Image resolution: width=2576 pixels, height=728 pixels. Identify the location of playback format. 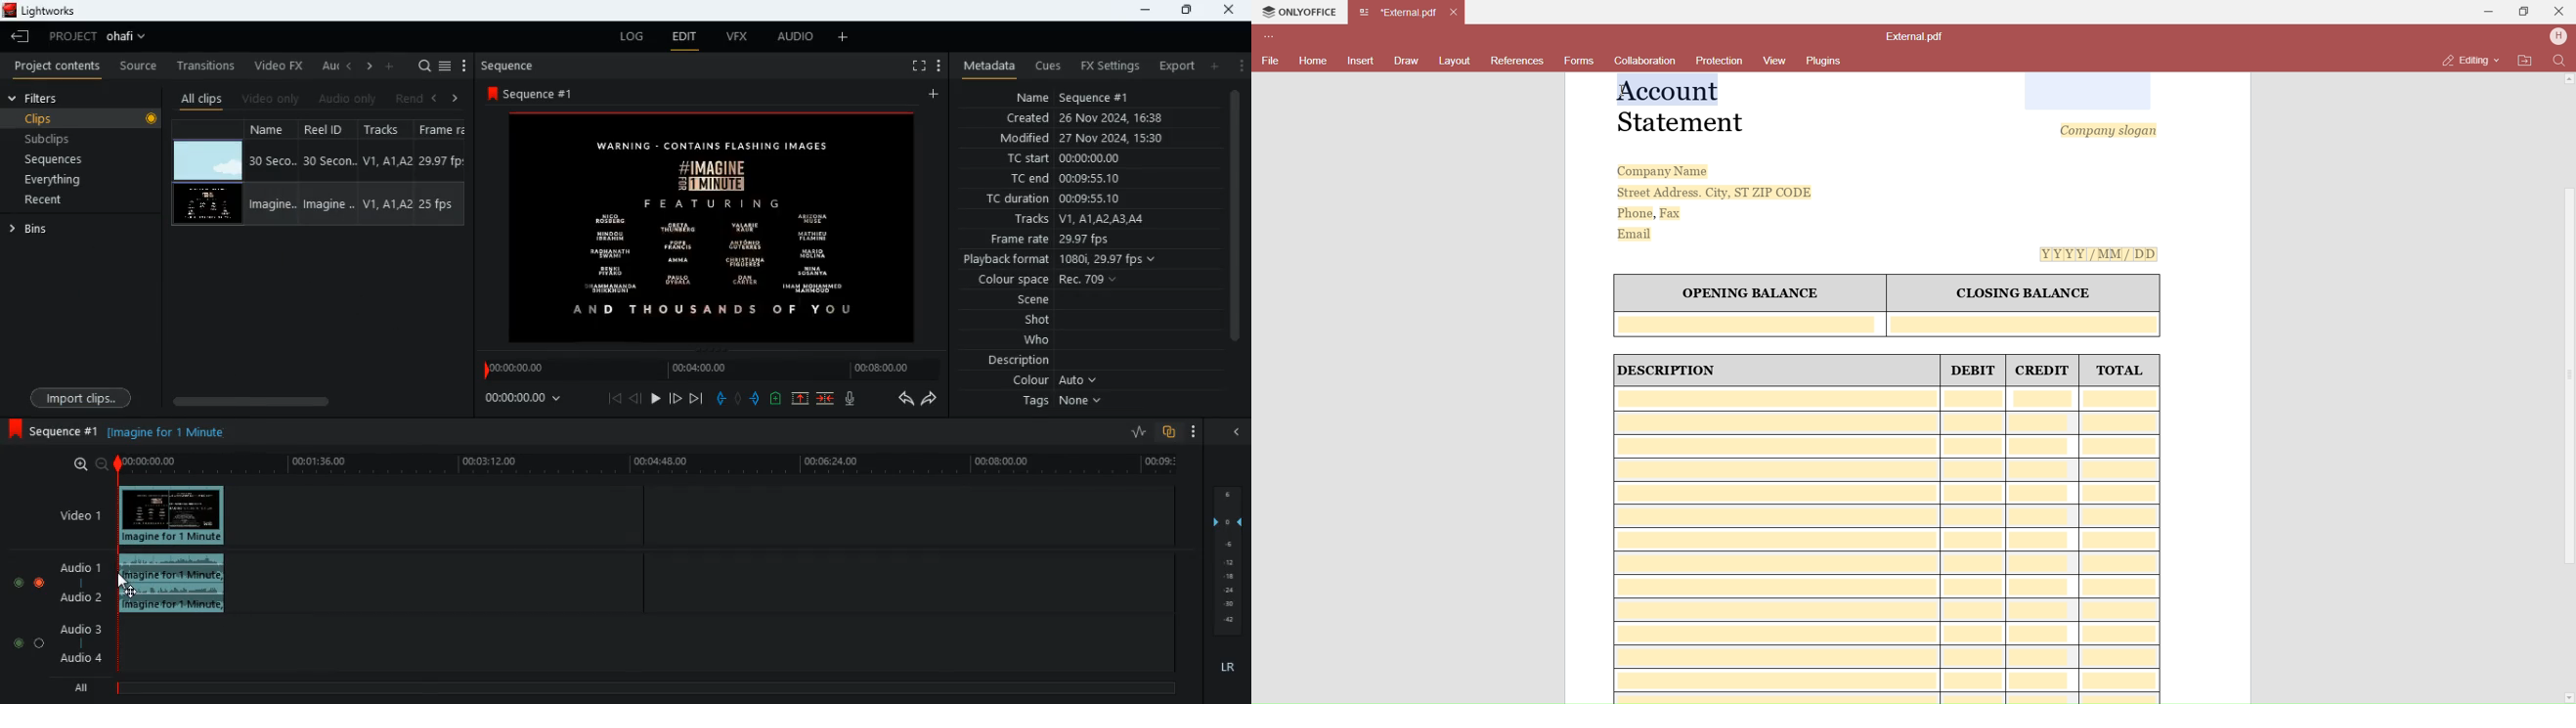
(1066, 261).